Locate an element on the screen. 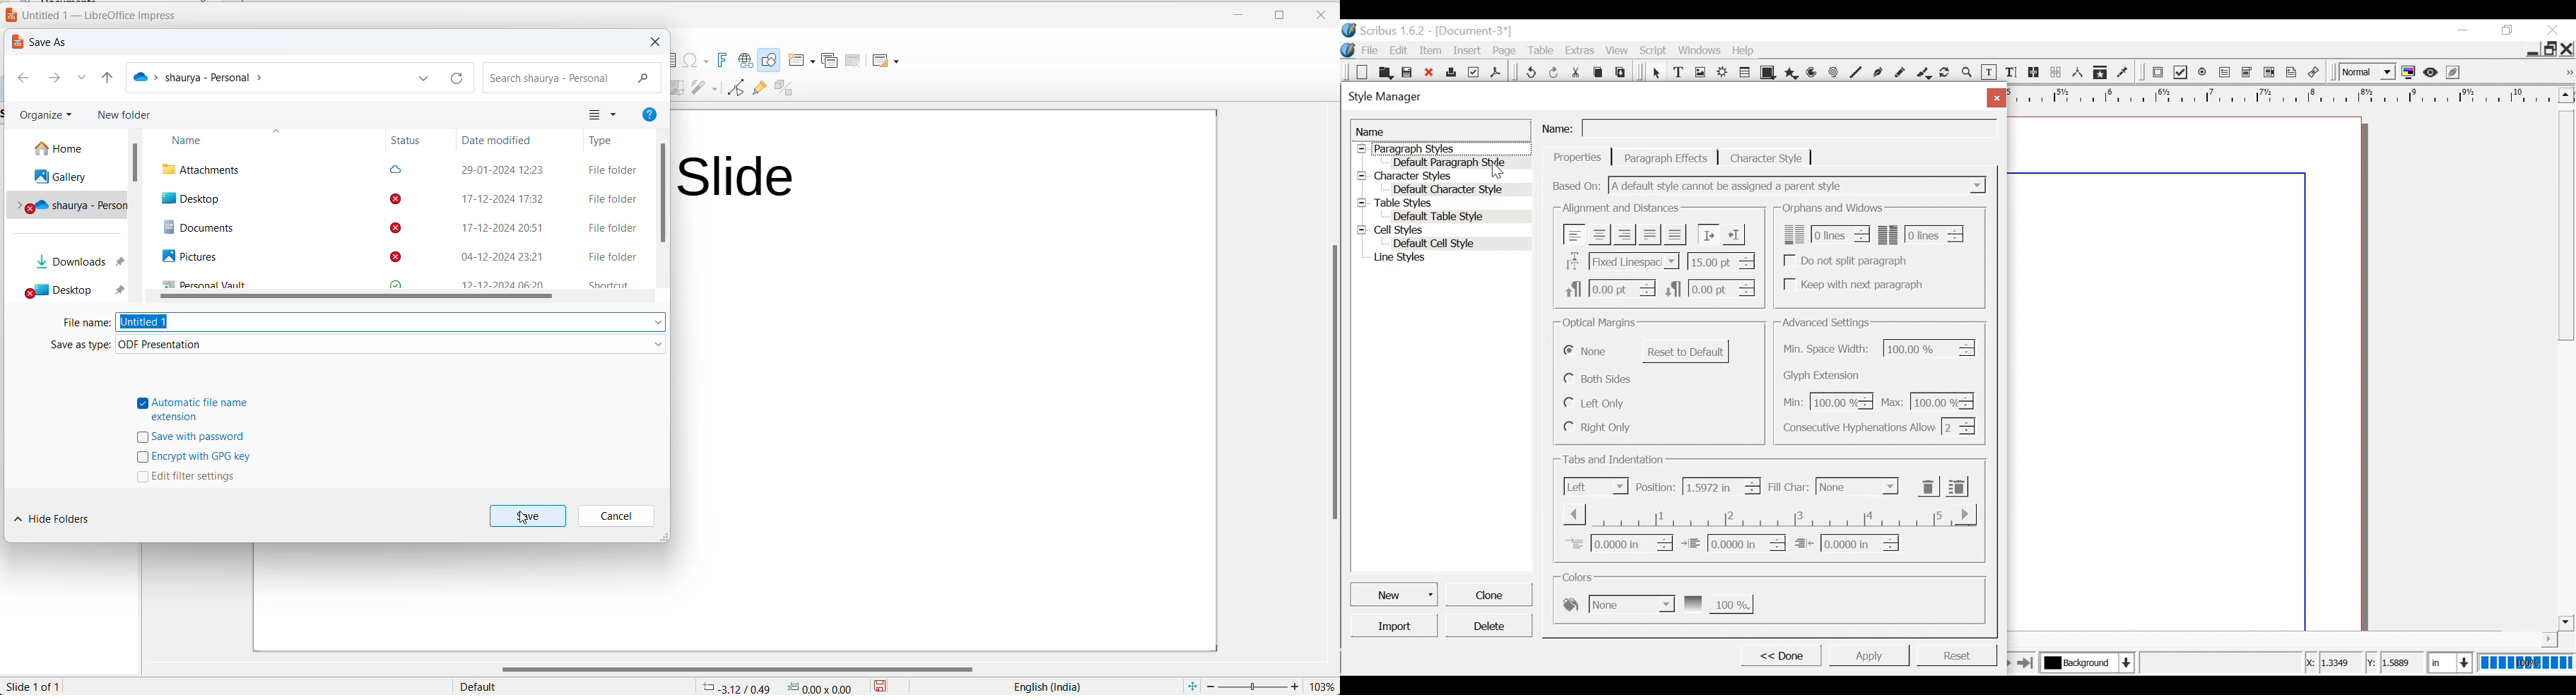 Image resolution: width=2576 pixels, height=700 pixels. PDF List Box is located at coordinates (2270, 72).